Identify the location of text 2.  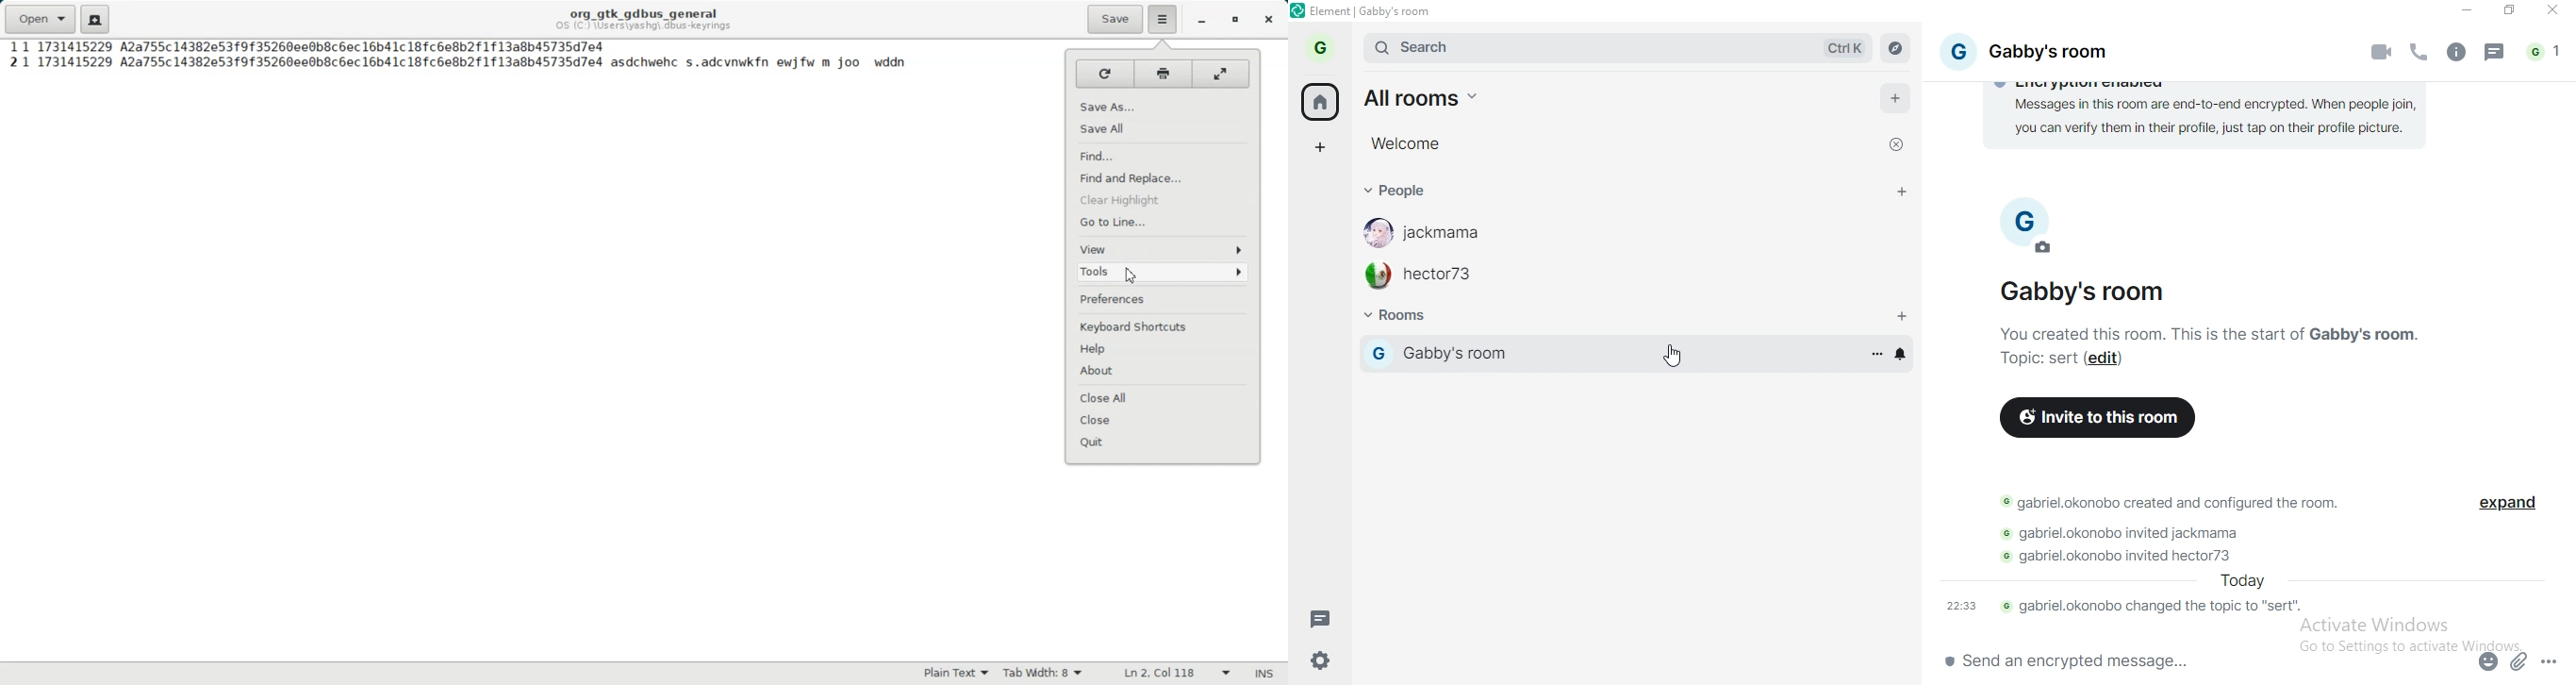
(2225, 333).